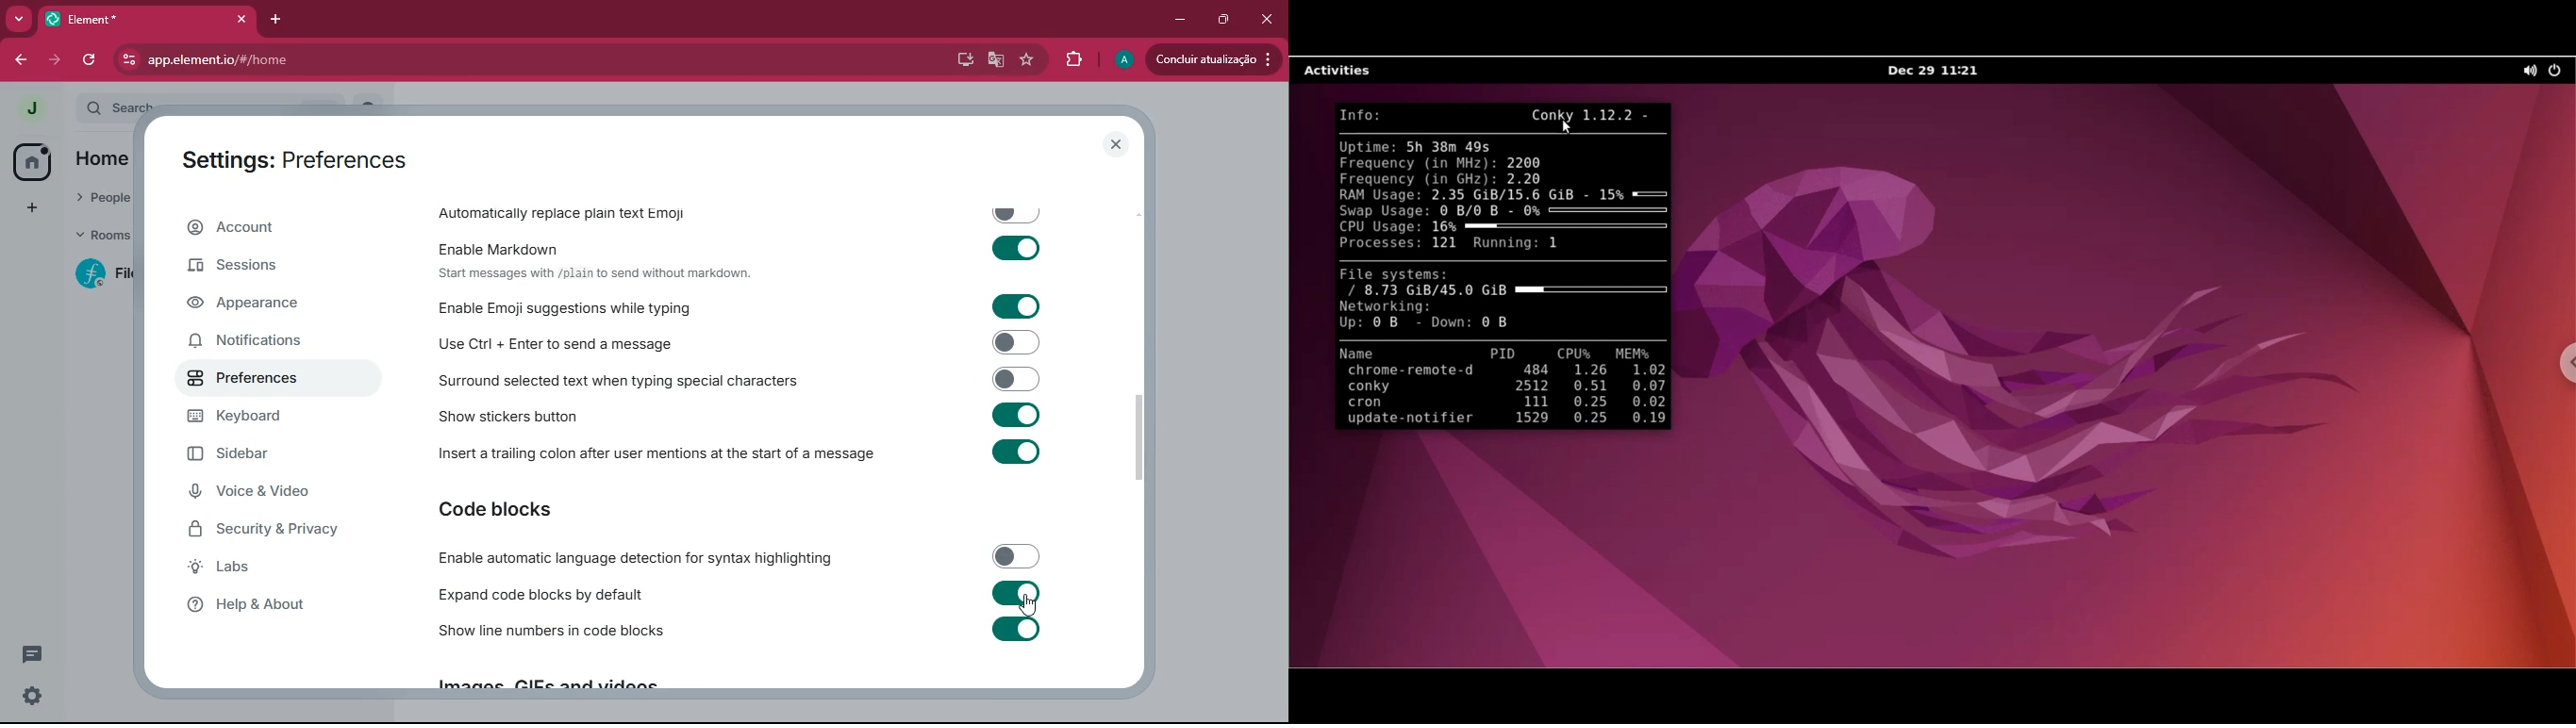  Describe the element at coordinates (962, 58) in the screenshot. I see `desktop` at that location.